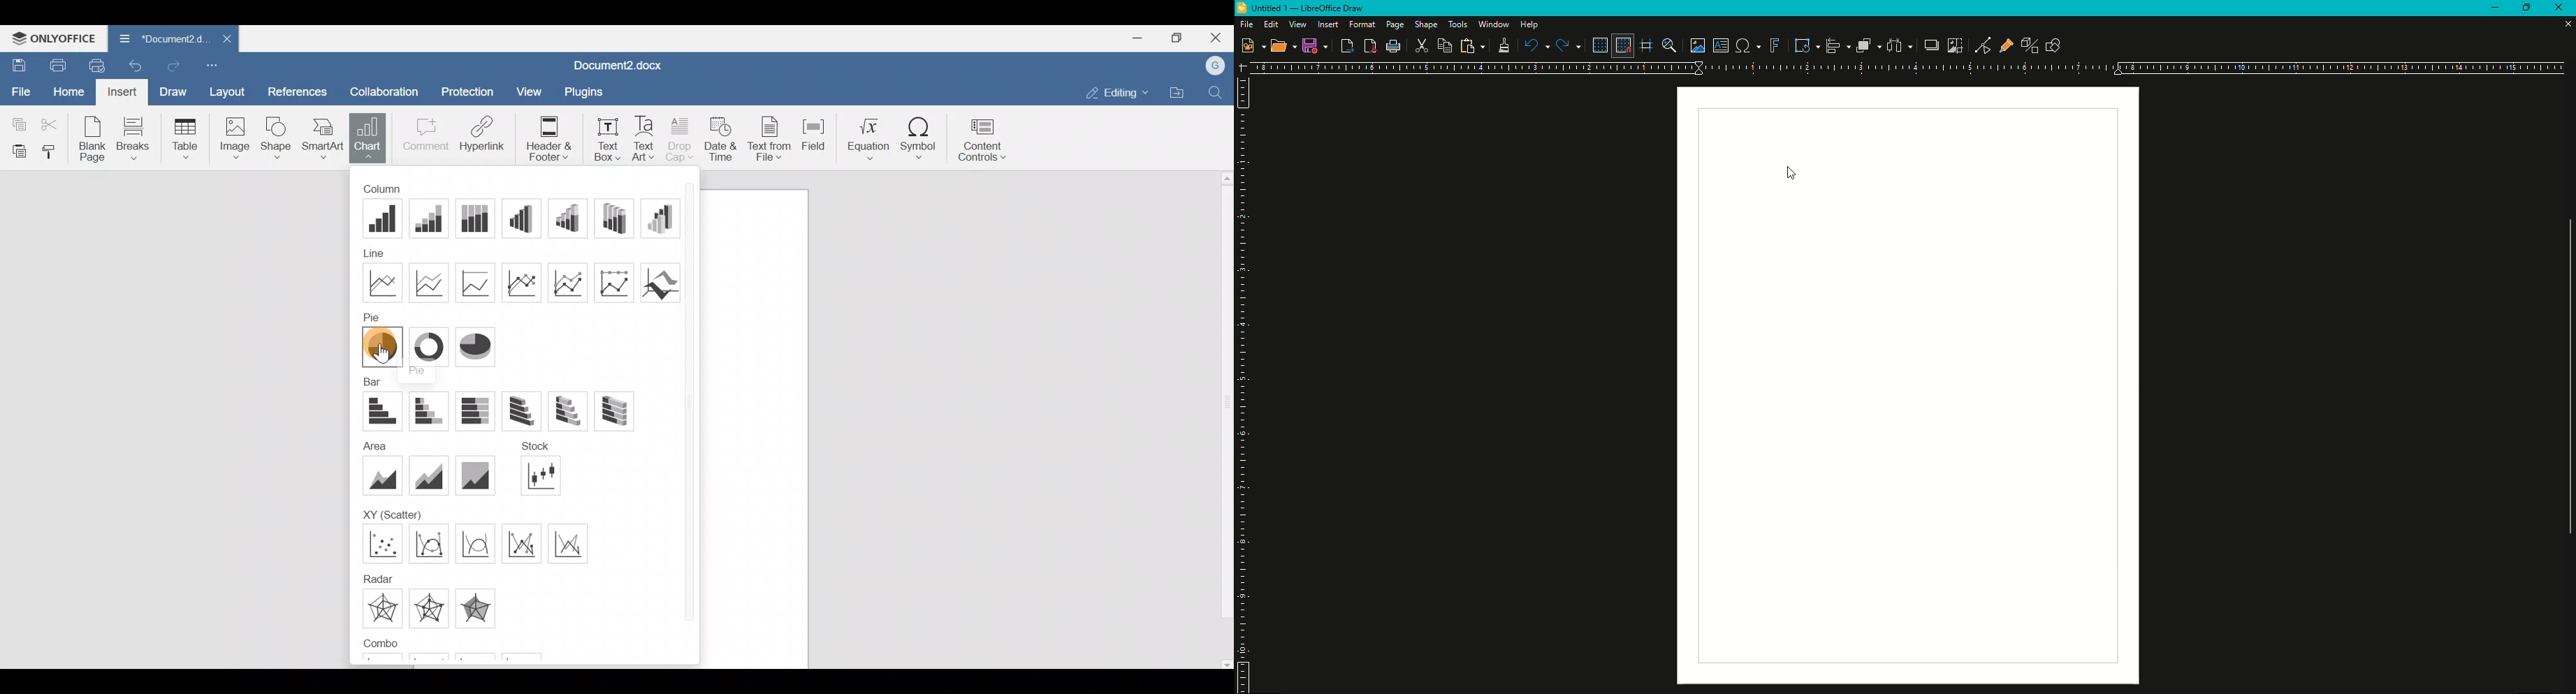 The width and height of the screenshot is (2576, 700). What do you see at coordinates (923, 138) in the screenshot?
I see `Symbol` at bounding box center [923, 138].